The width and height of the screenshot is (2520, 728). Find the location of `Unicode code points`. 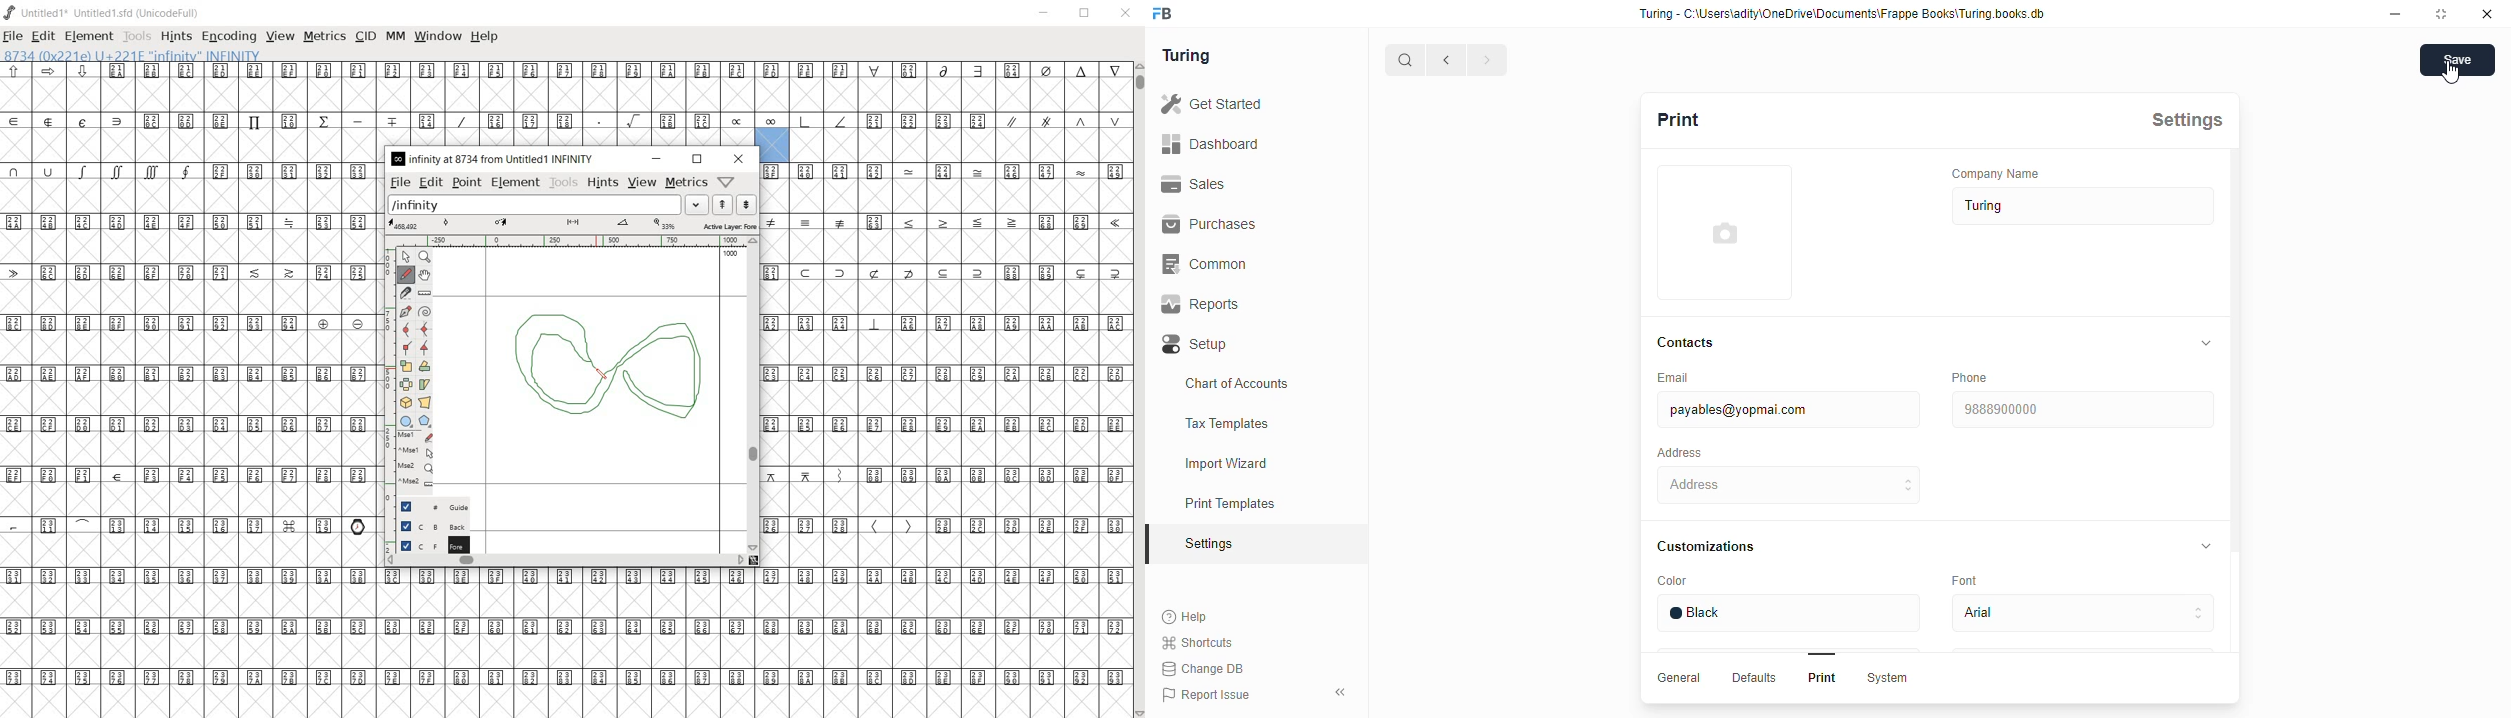

Unicode code points is located at coordinates (825, 171).